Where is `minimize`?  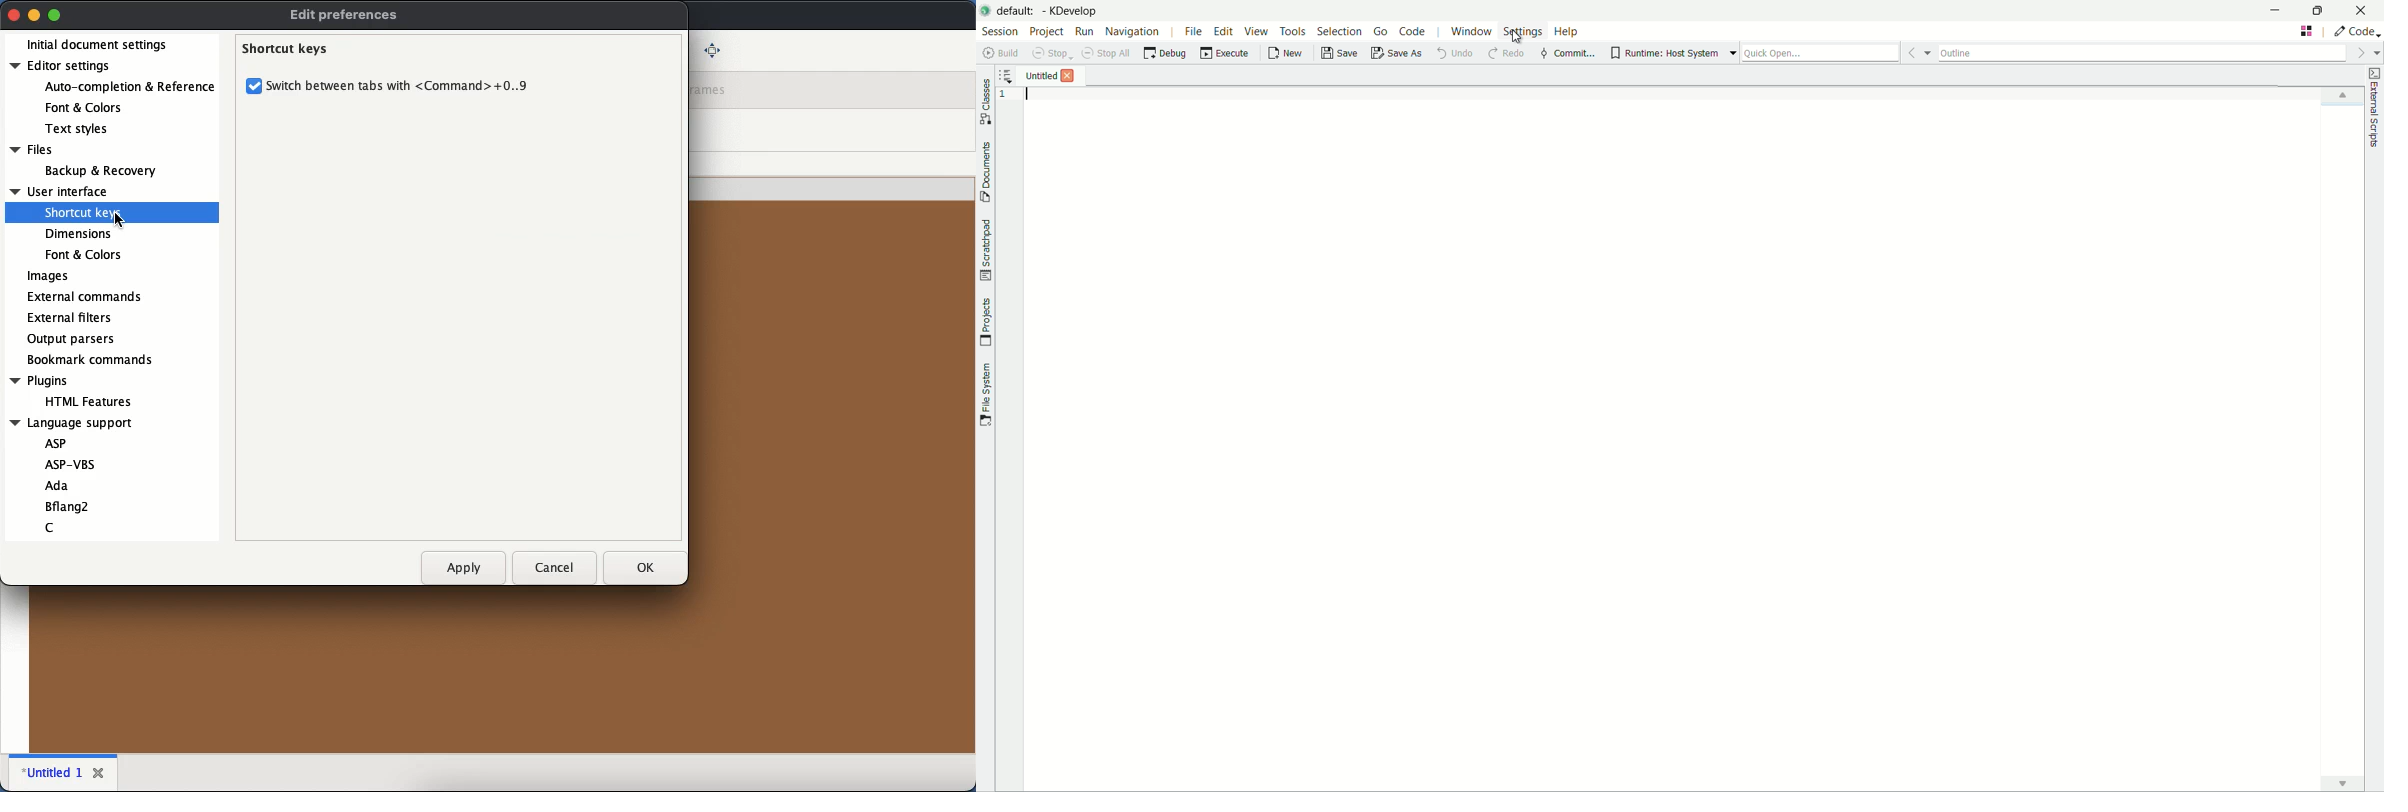
minimize is located at coordinates (34, 14).